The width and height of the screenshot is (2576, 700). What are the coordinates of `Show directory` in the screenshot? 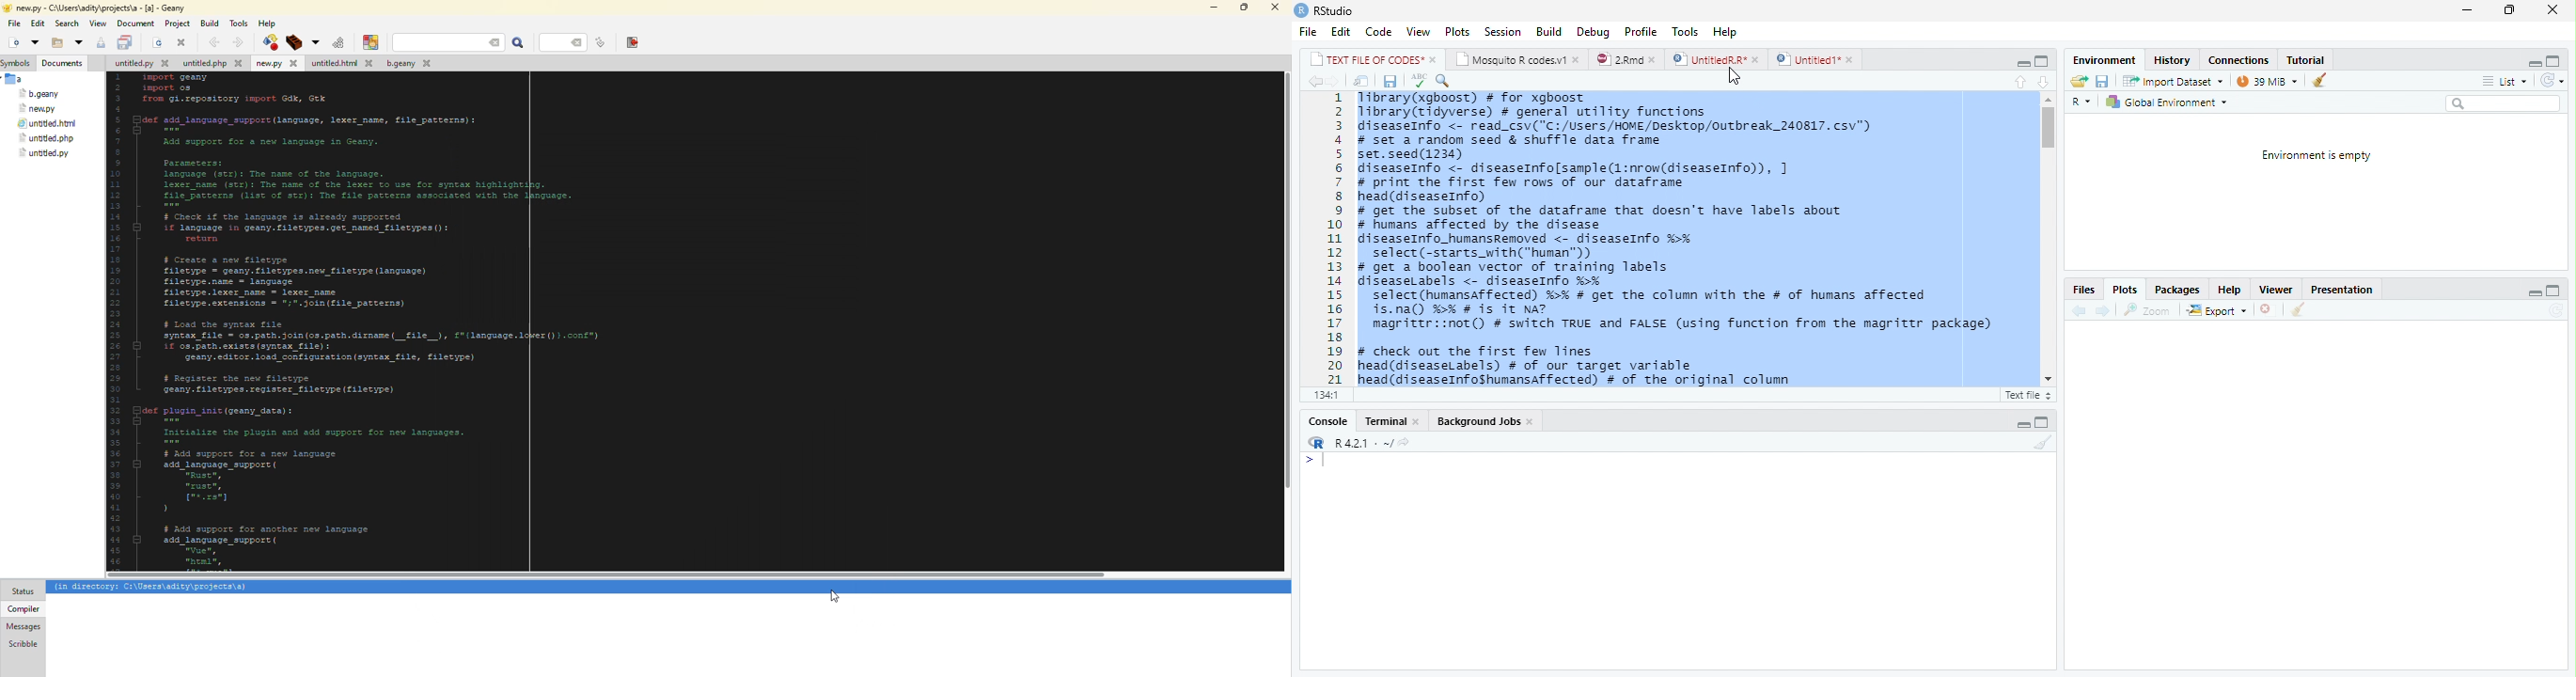 It's located at (1404, 441).